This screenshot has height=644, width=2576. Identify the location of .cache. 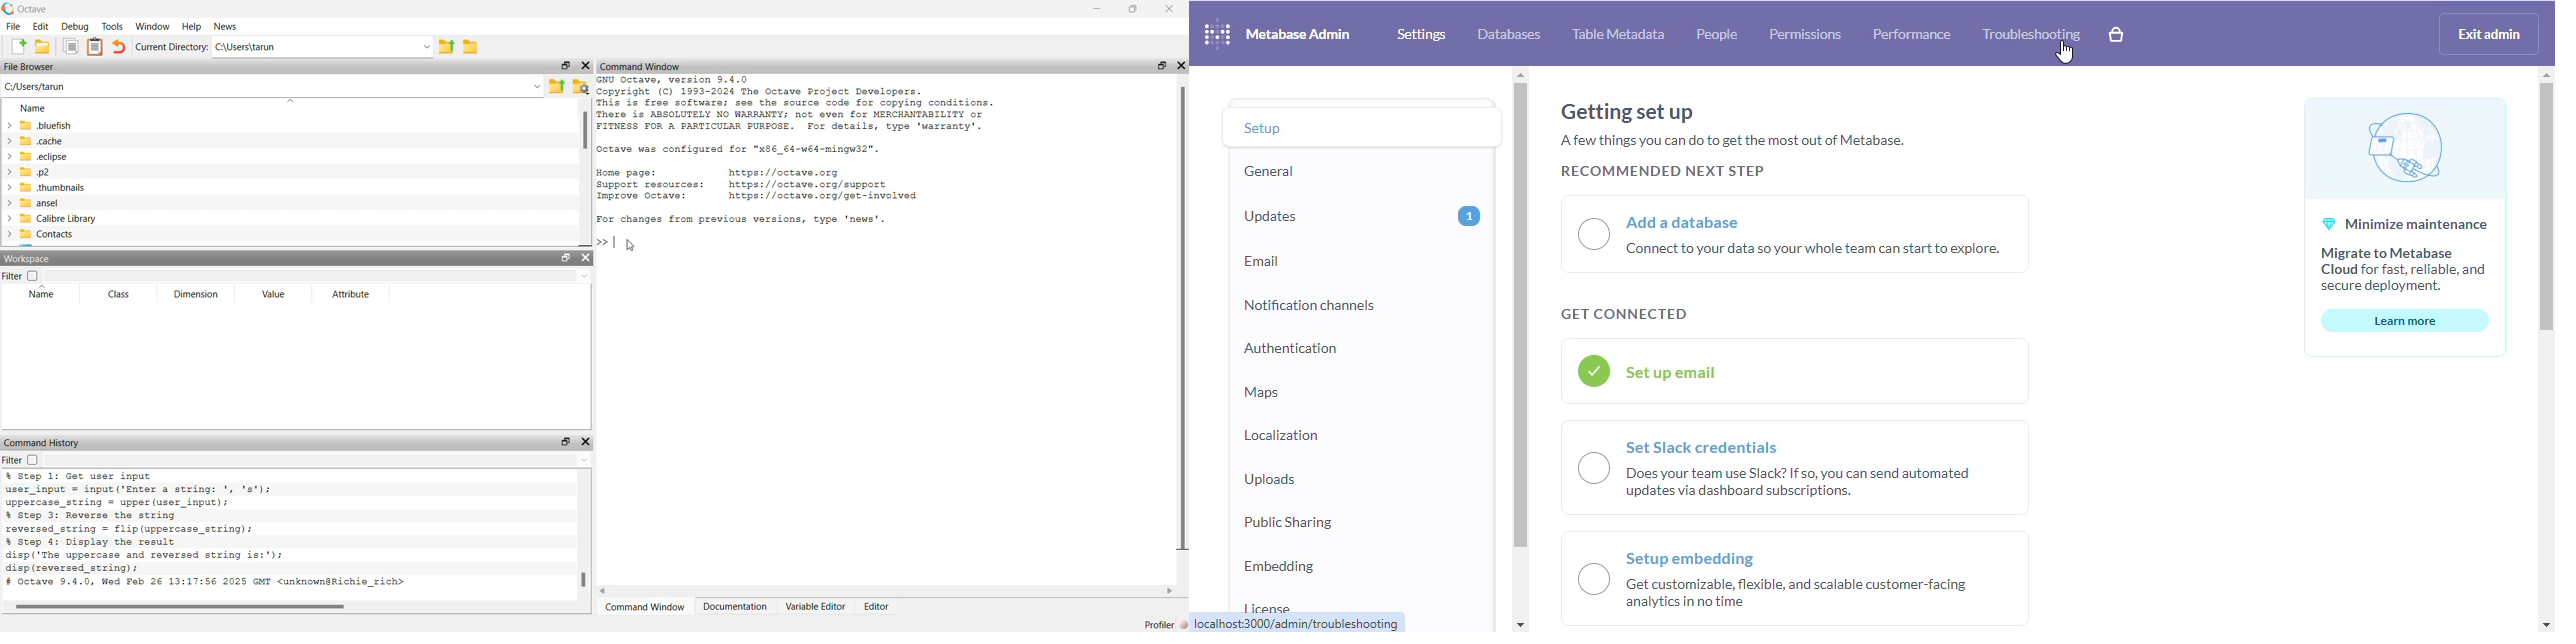
(63, 141).